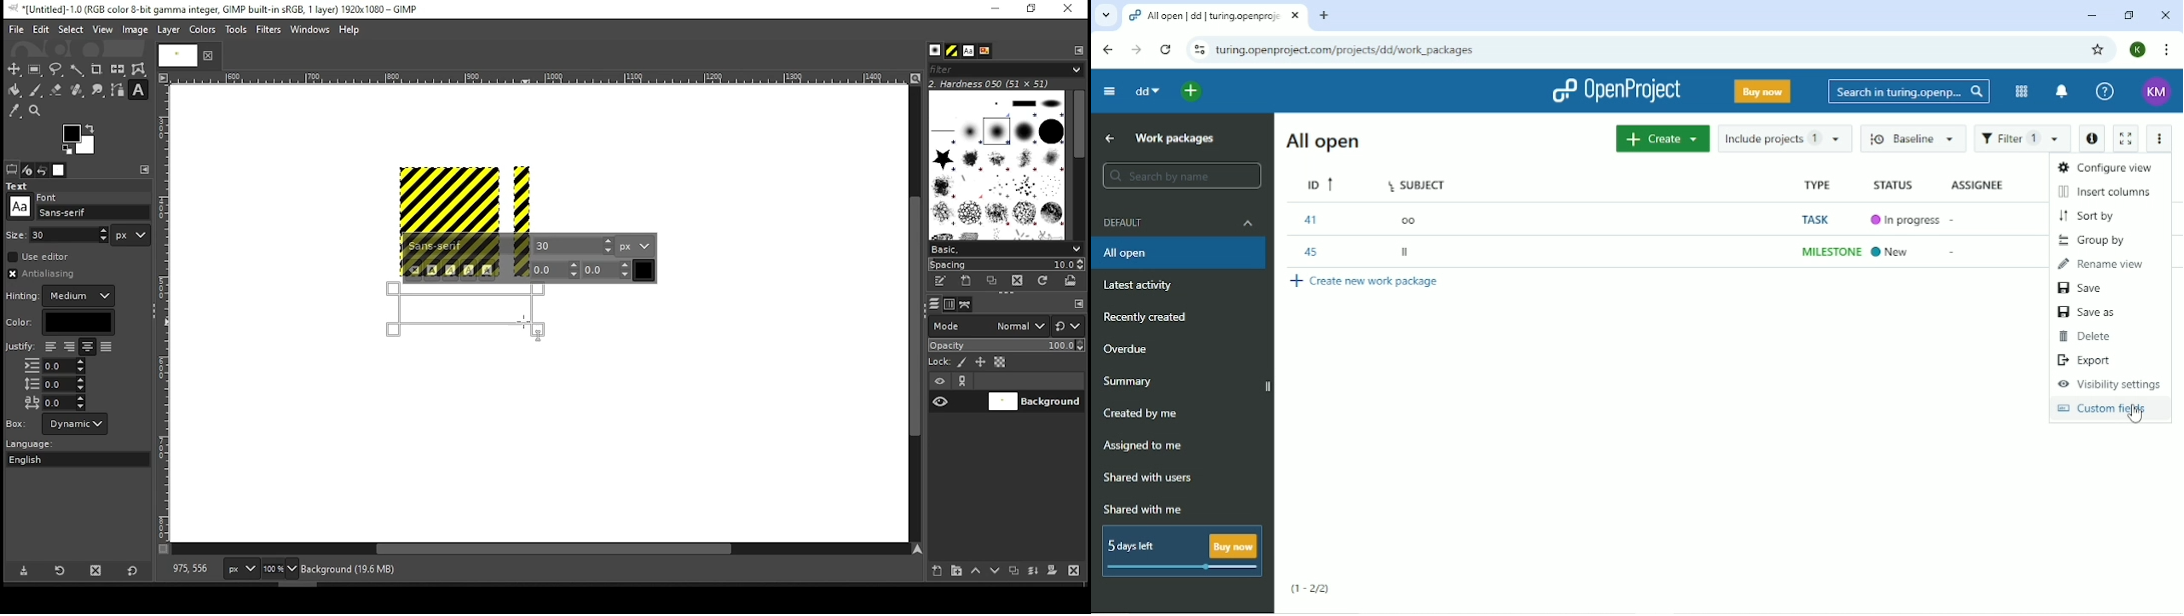  Describe the element at coordinates (941, 363) in the screenshot. I see `lock:` at that location.